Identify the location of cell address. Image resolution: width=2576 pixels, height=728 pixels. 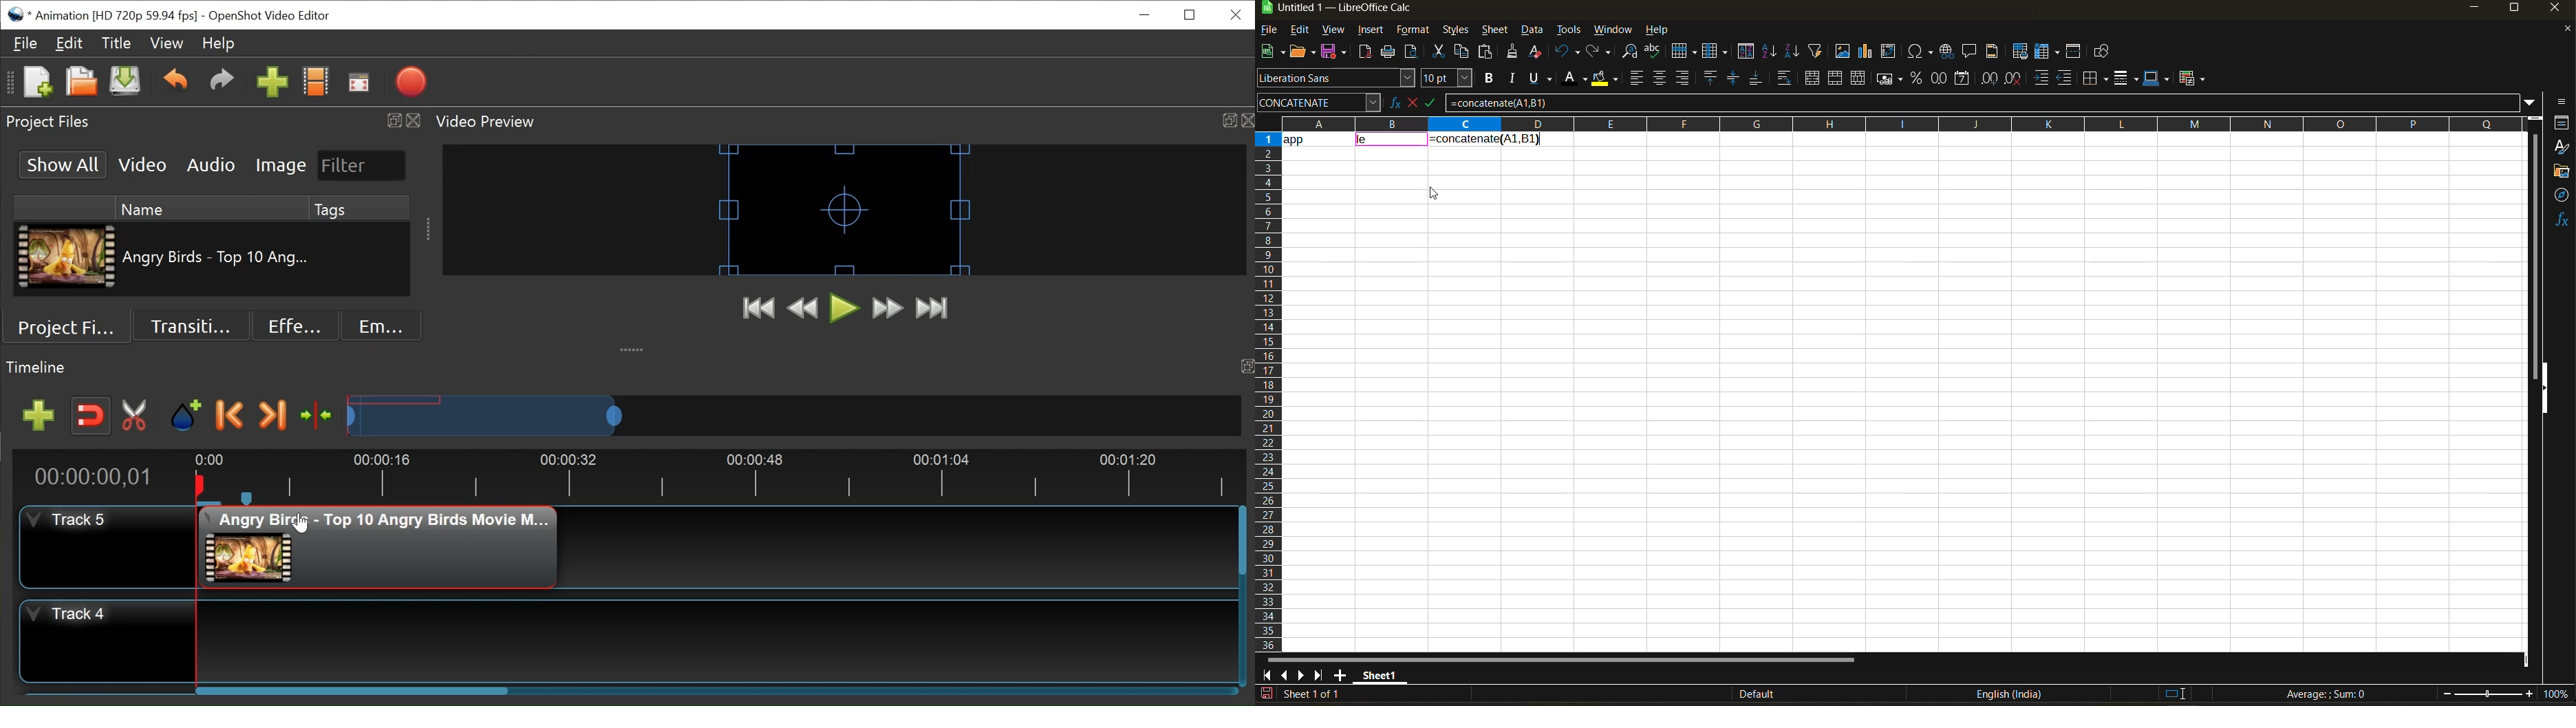
(1318, 102).